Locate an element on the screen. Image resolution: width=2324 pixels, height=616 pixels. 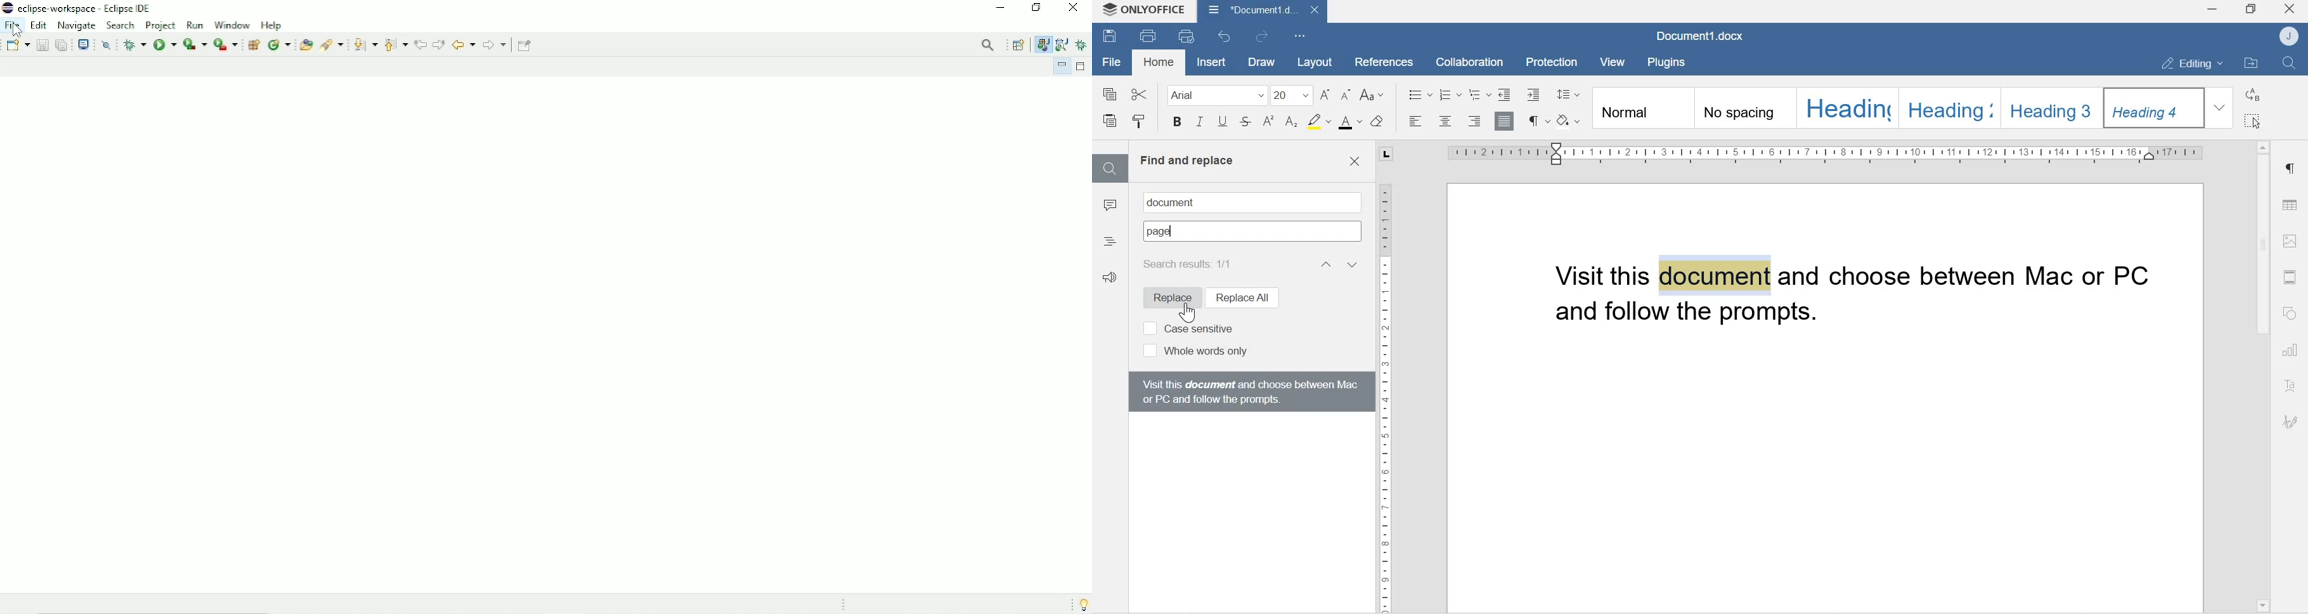
and choose between MAC or PC is located at coordinates (1974, 277).